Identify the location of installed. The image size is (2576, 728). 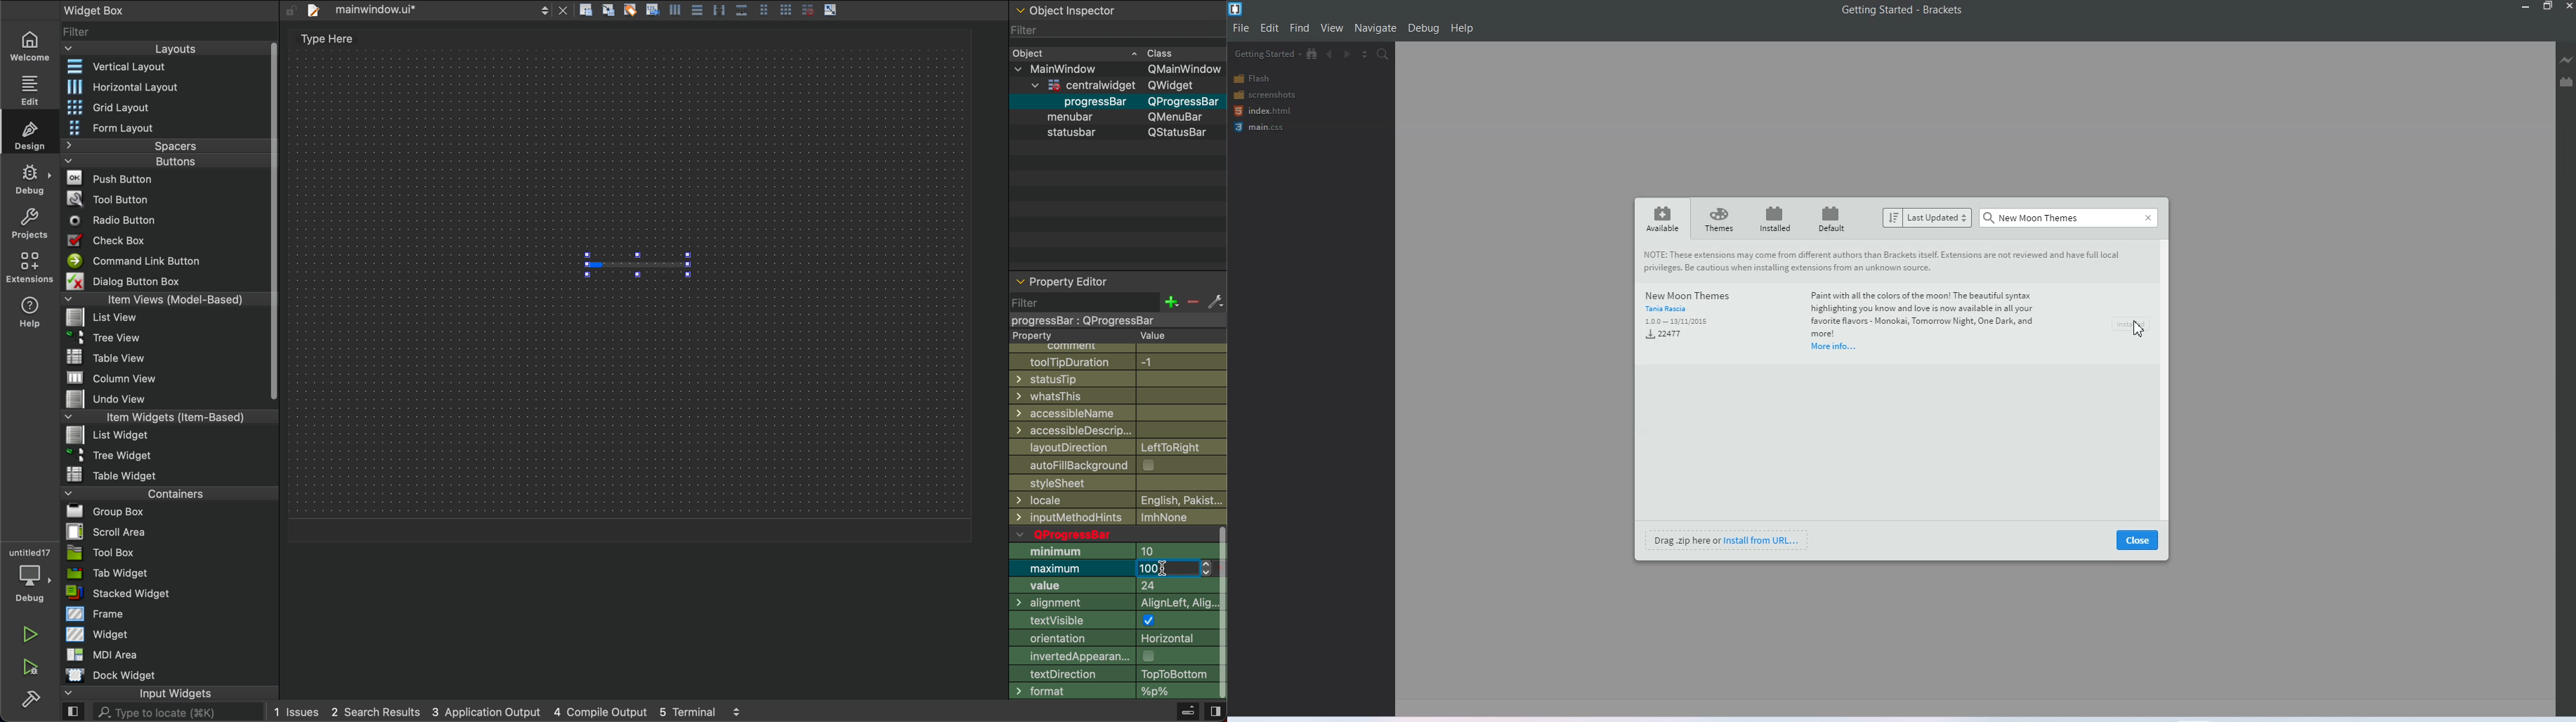
(1774, 218).